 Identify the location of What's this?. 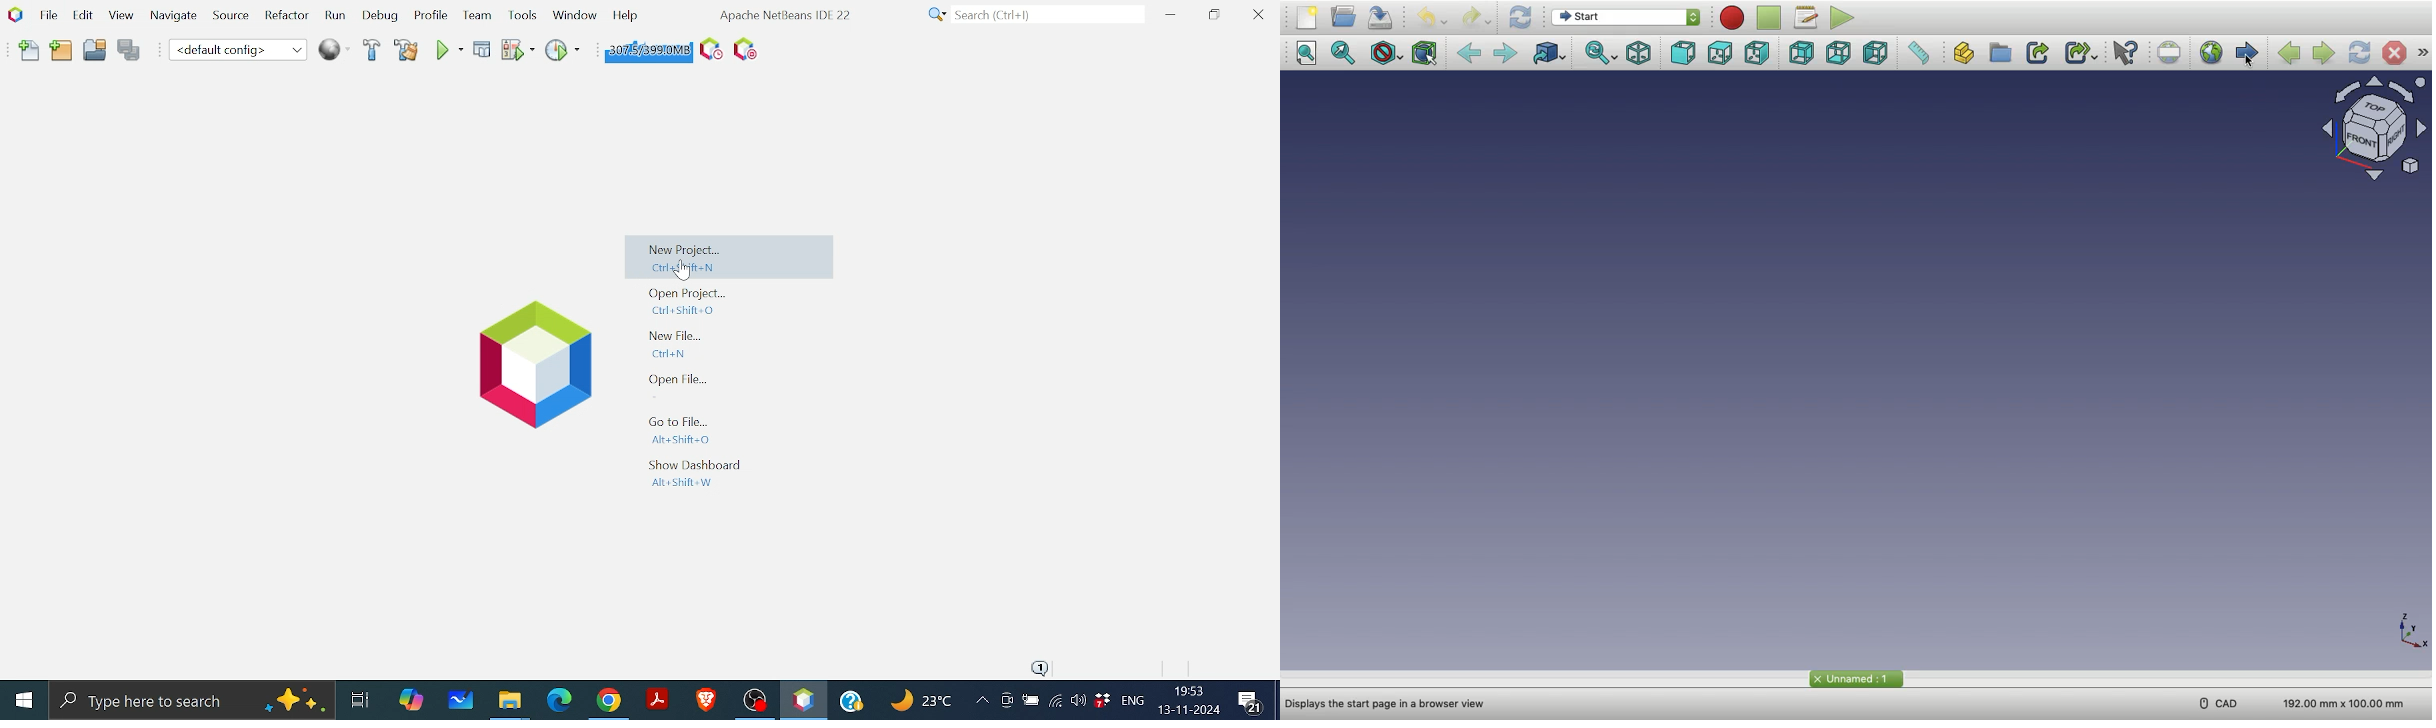
(2124, 54).